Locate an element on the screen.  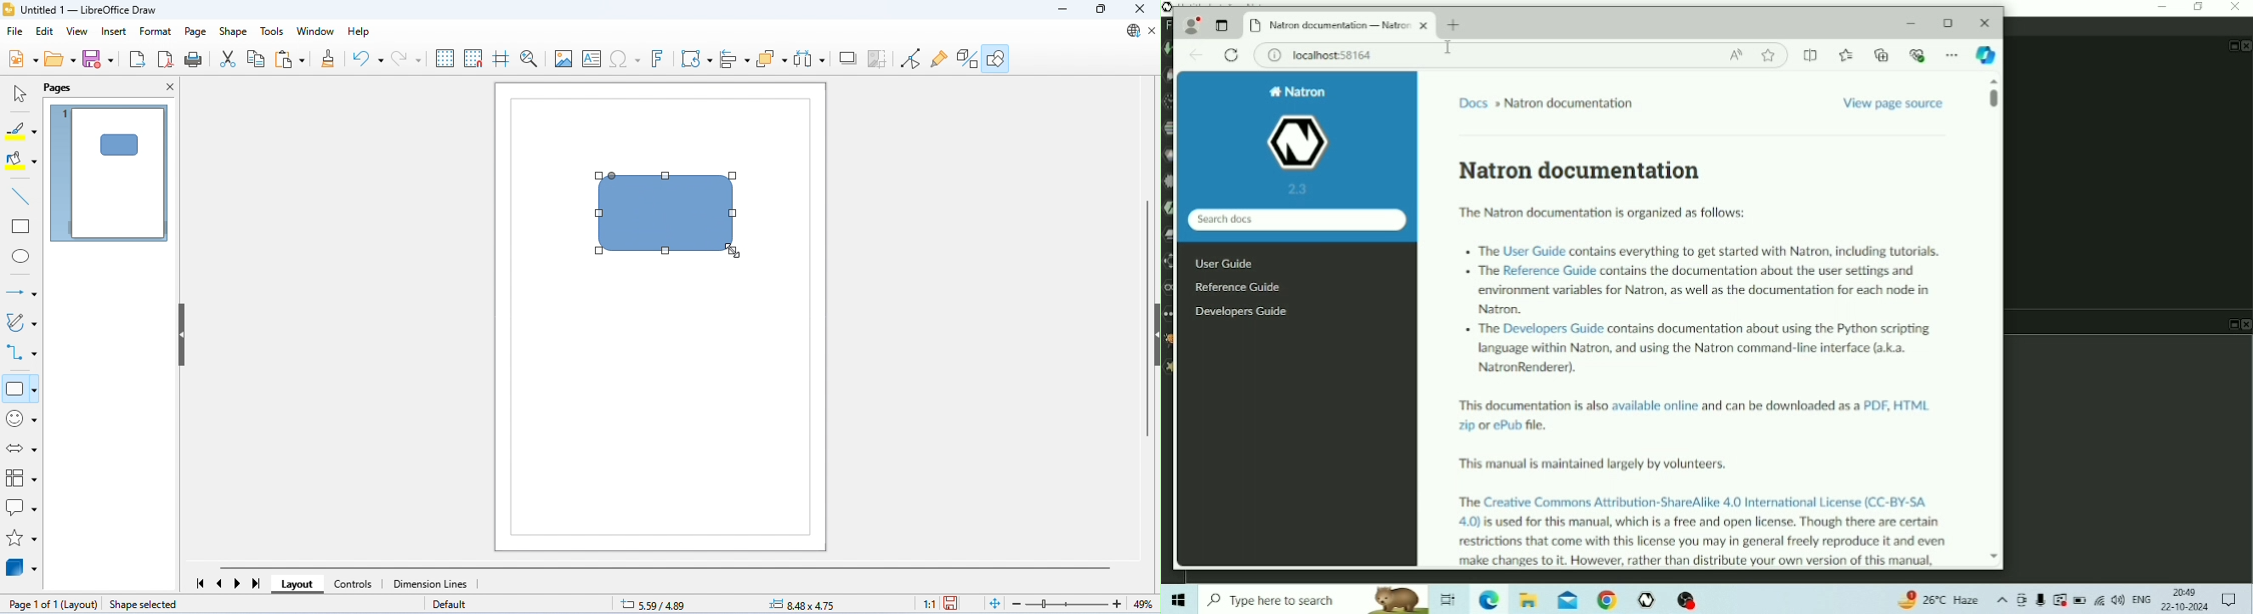
Close is located at coordinates (1425, 25).